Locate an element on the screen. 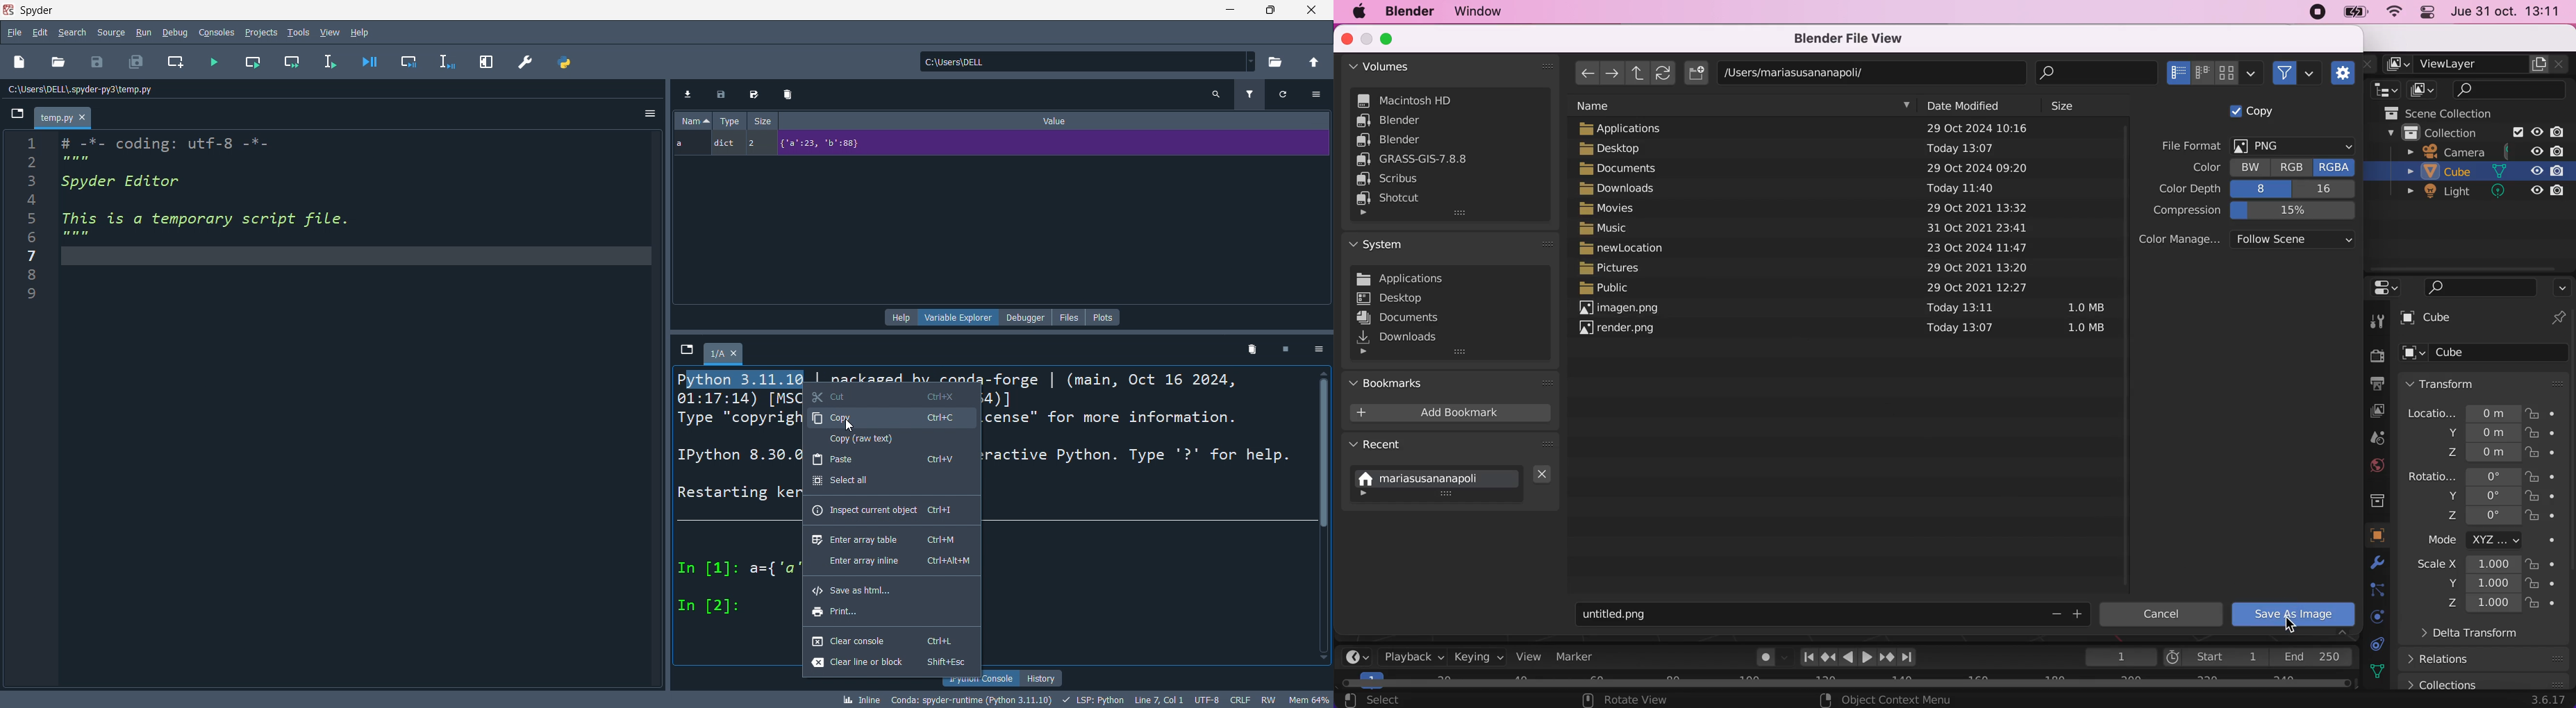 The height and width of the screenshot is (728, 2576). open current directory is located at coordinates (1279, 62).